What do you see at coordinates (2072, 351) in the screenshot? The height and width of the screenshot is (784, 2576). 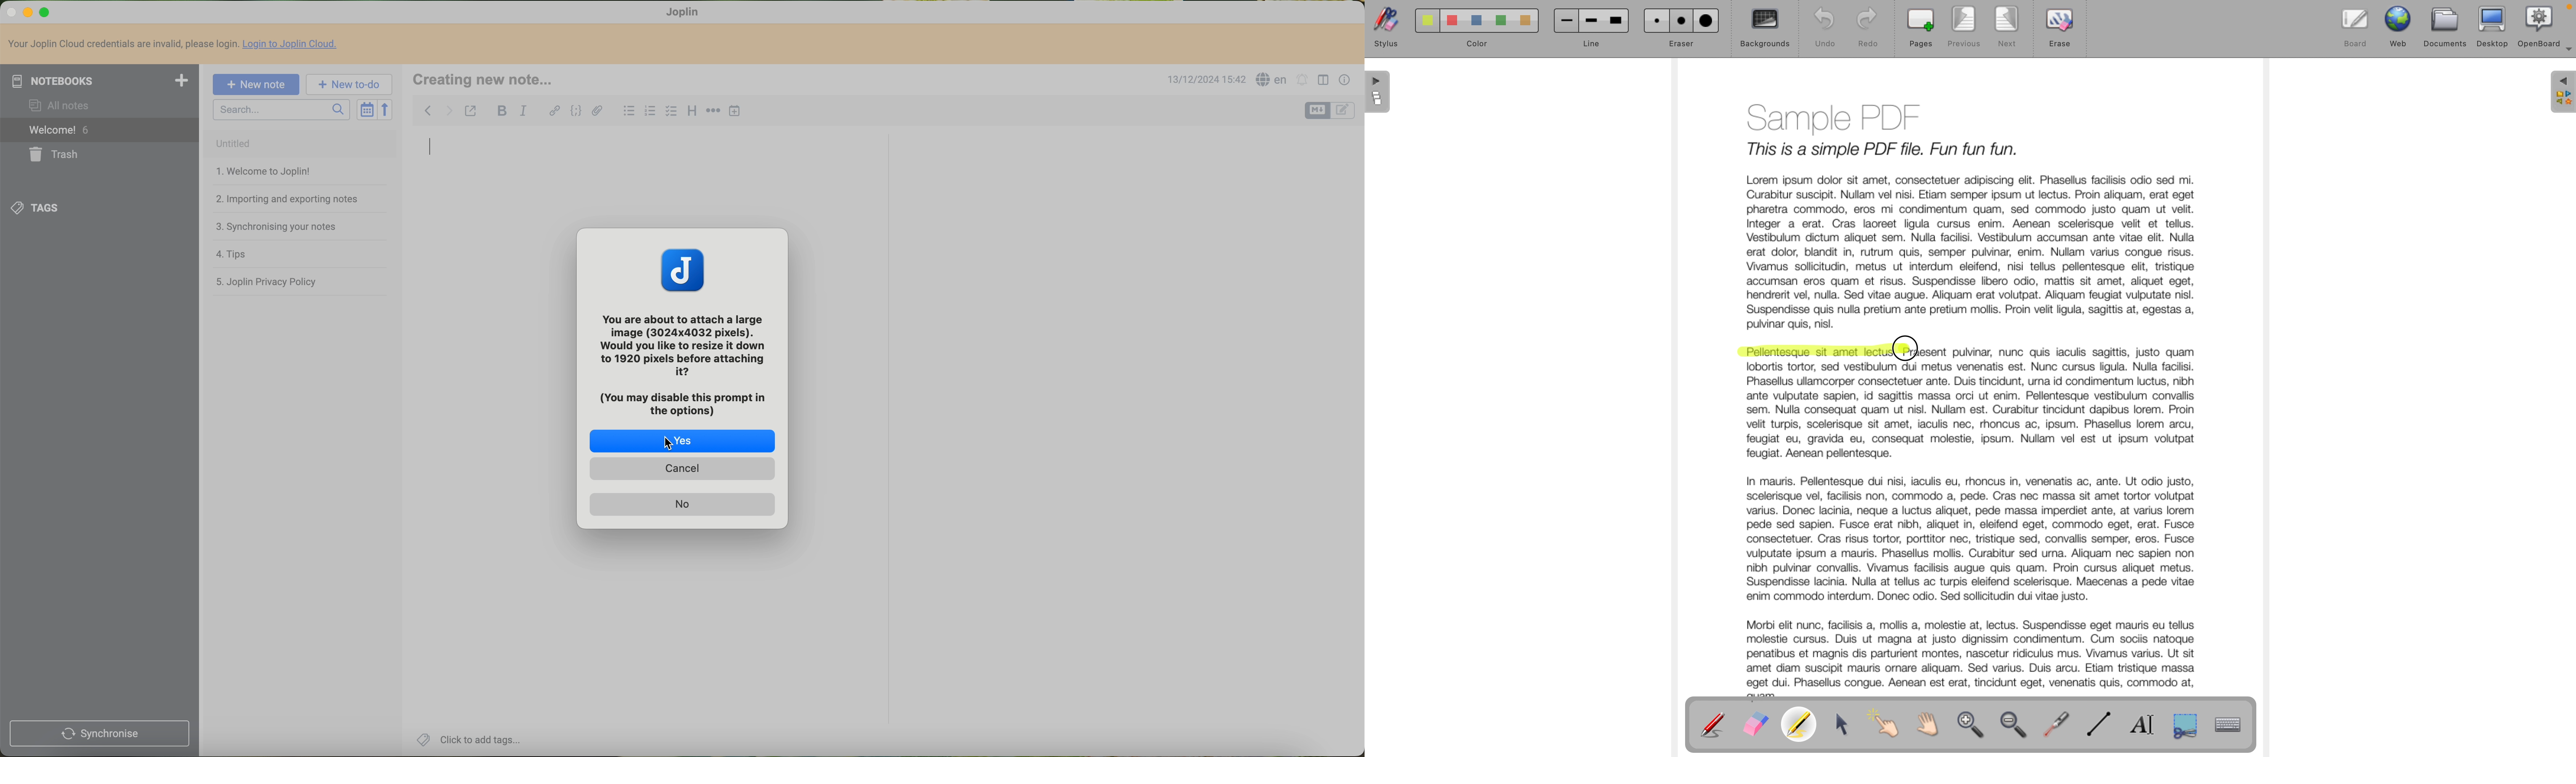 I see `pdf text` at bounding box center [2072, 351].